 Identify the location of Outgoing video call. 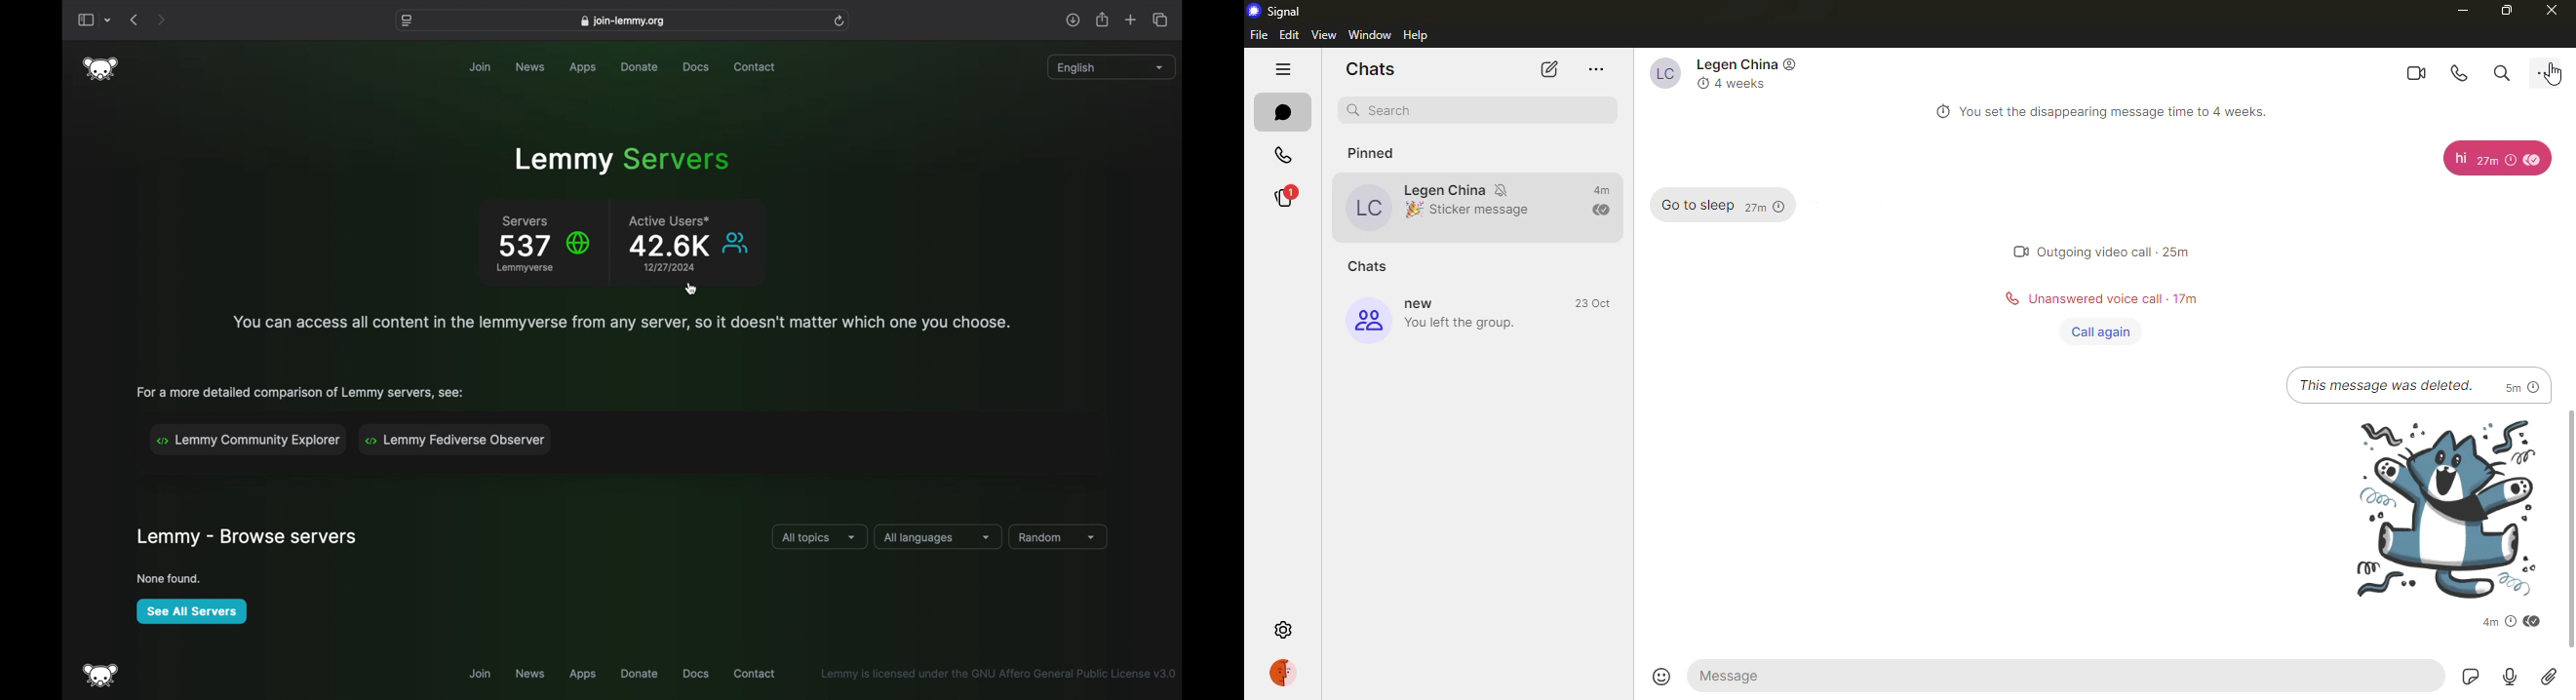
(2095, 253).